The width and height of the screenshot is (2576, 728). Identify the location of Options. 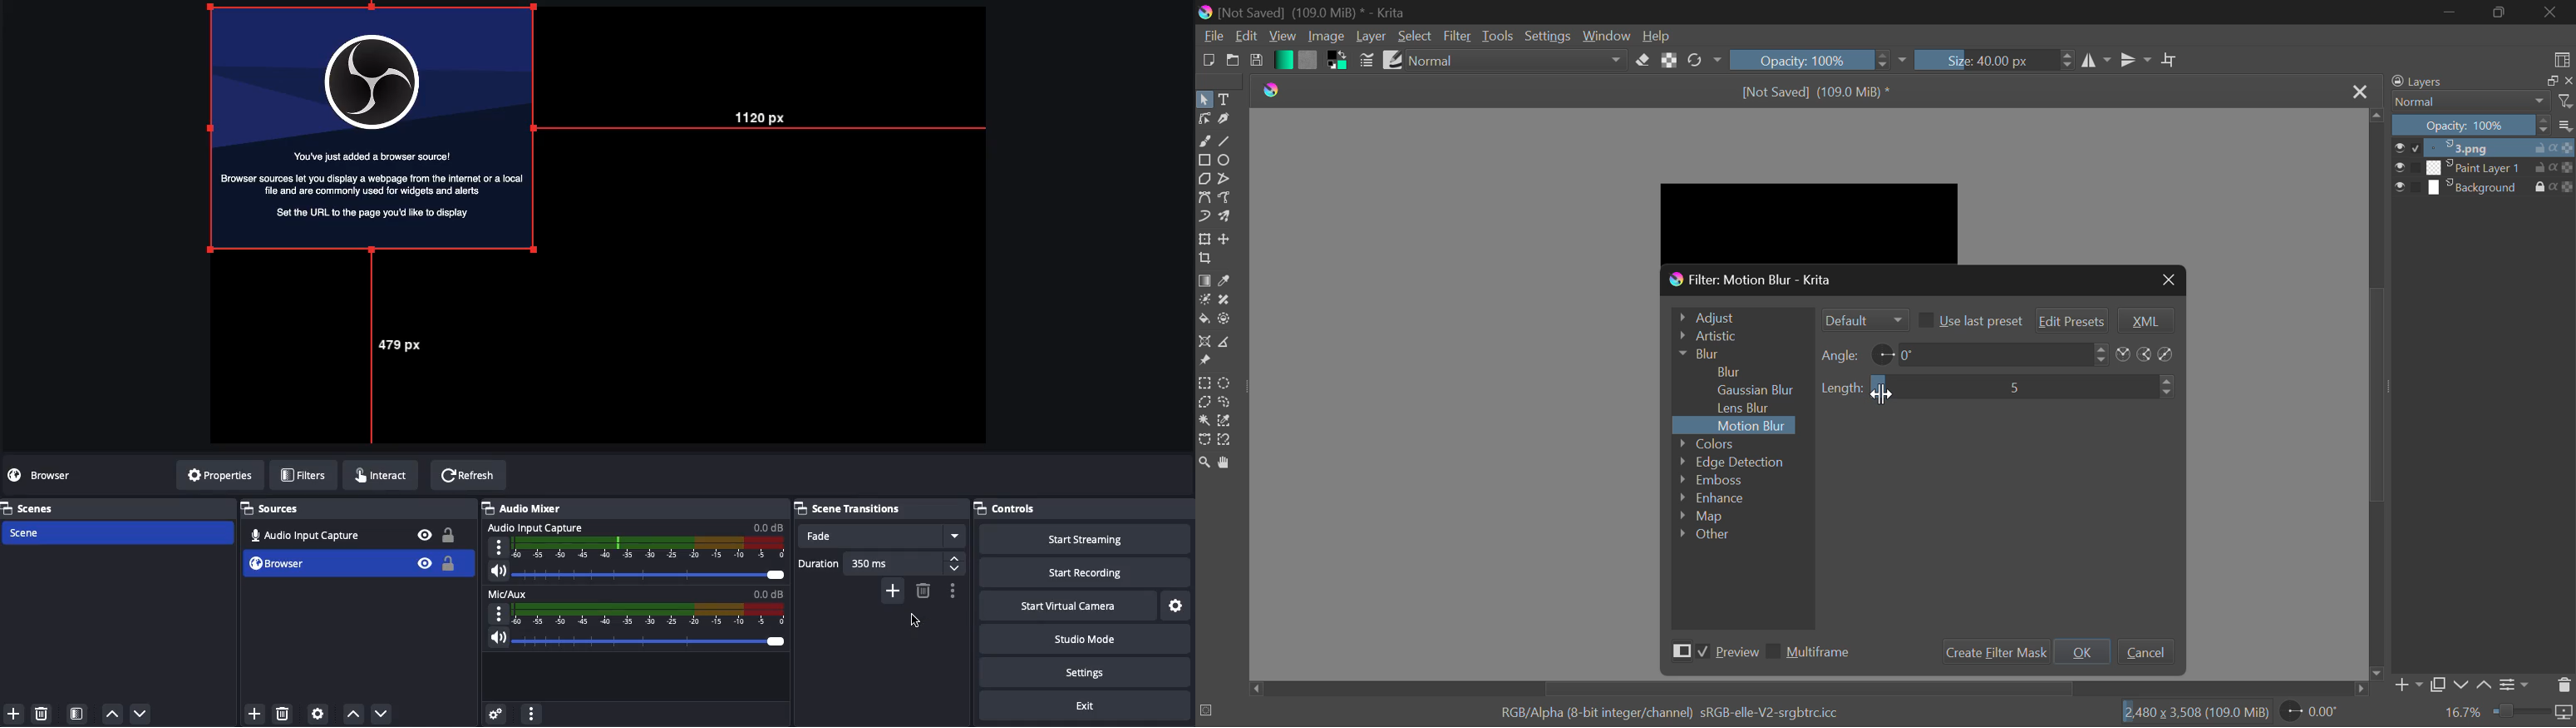
(953, 591).